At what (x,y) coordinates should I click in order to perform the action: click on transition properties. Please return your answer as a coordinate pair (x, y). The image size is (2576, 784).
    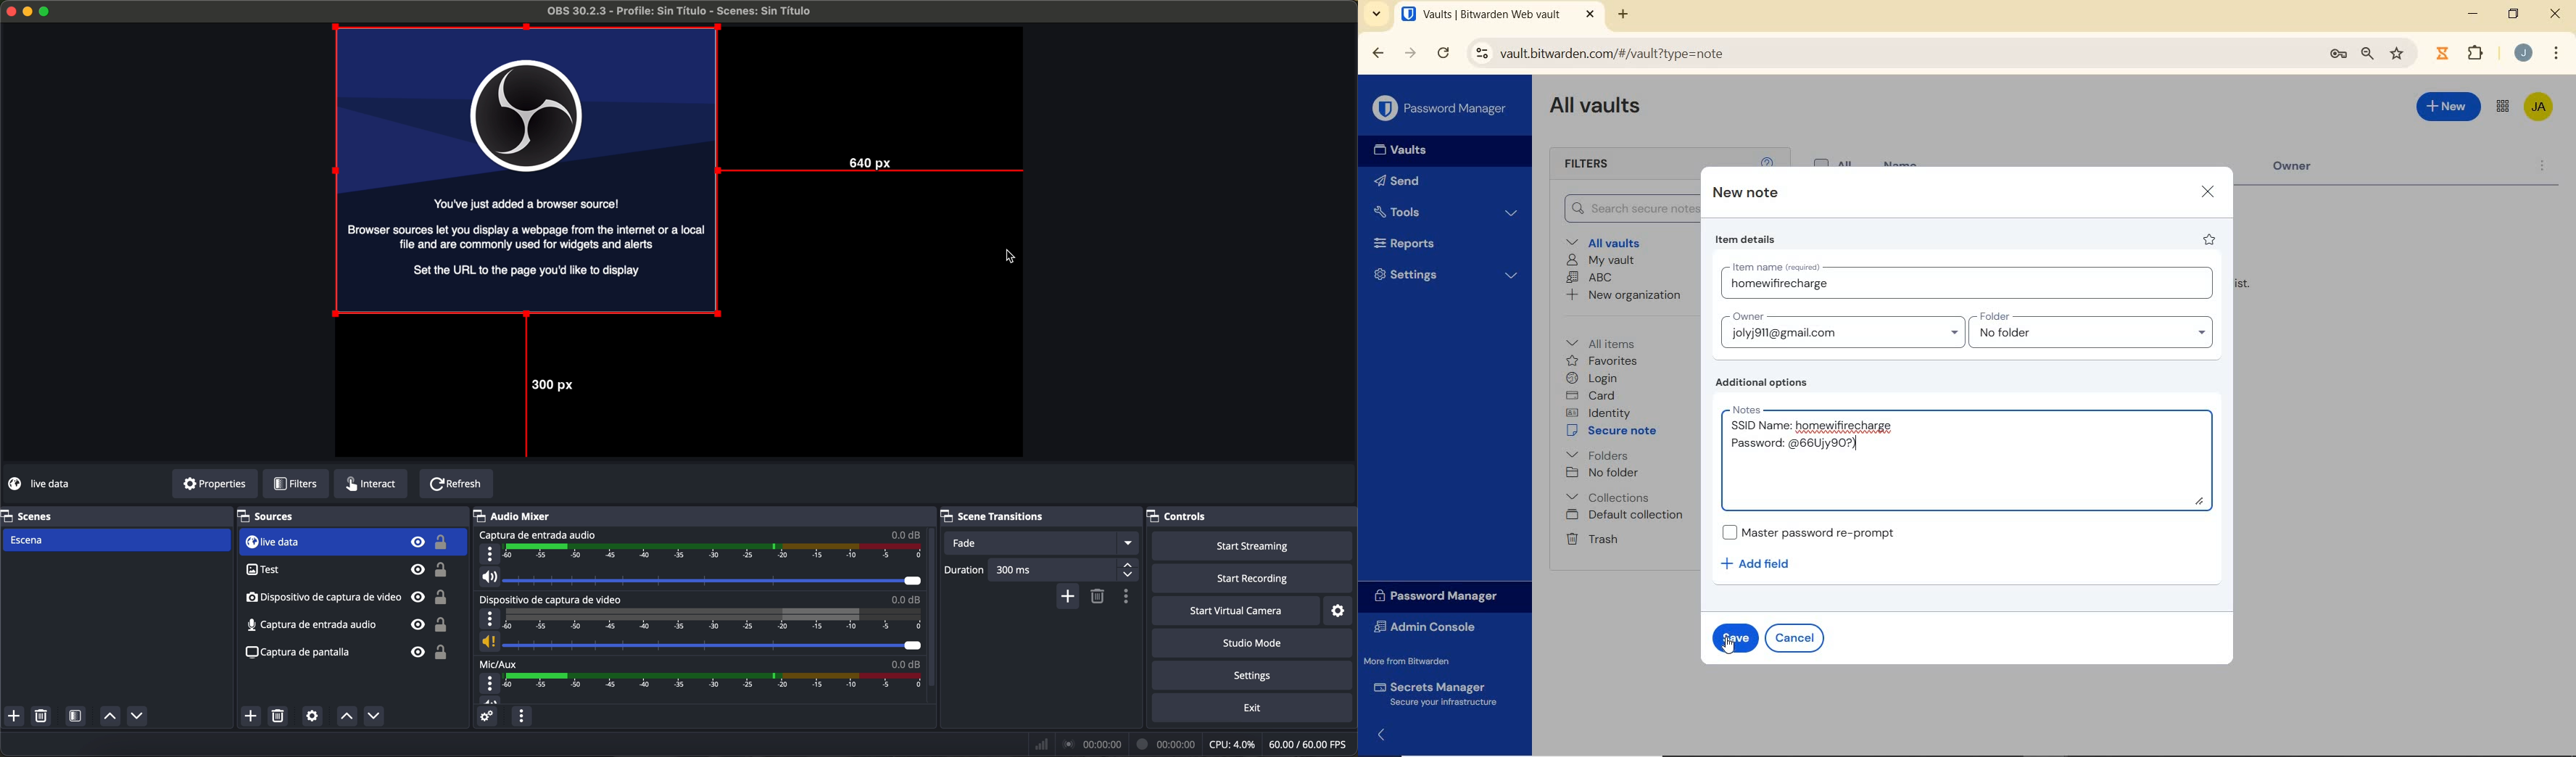
    Looking at the image, I should click on (1129, 598).